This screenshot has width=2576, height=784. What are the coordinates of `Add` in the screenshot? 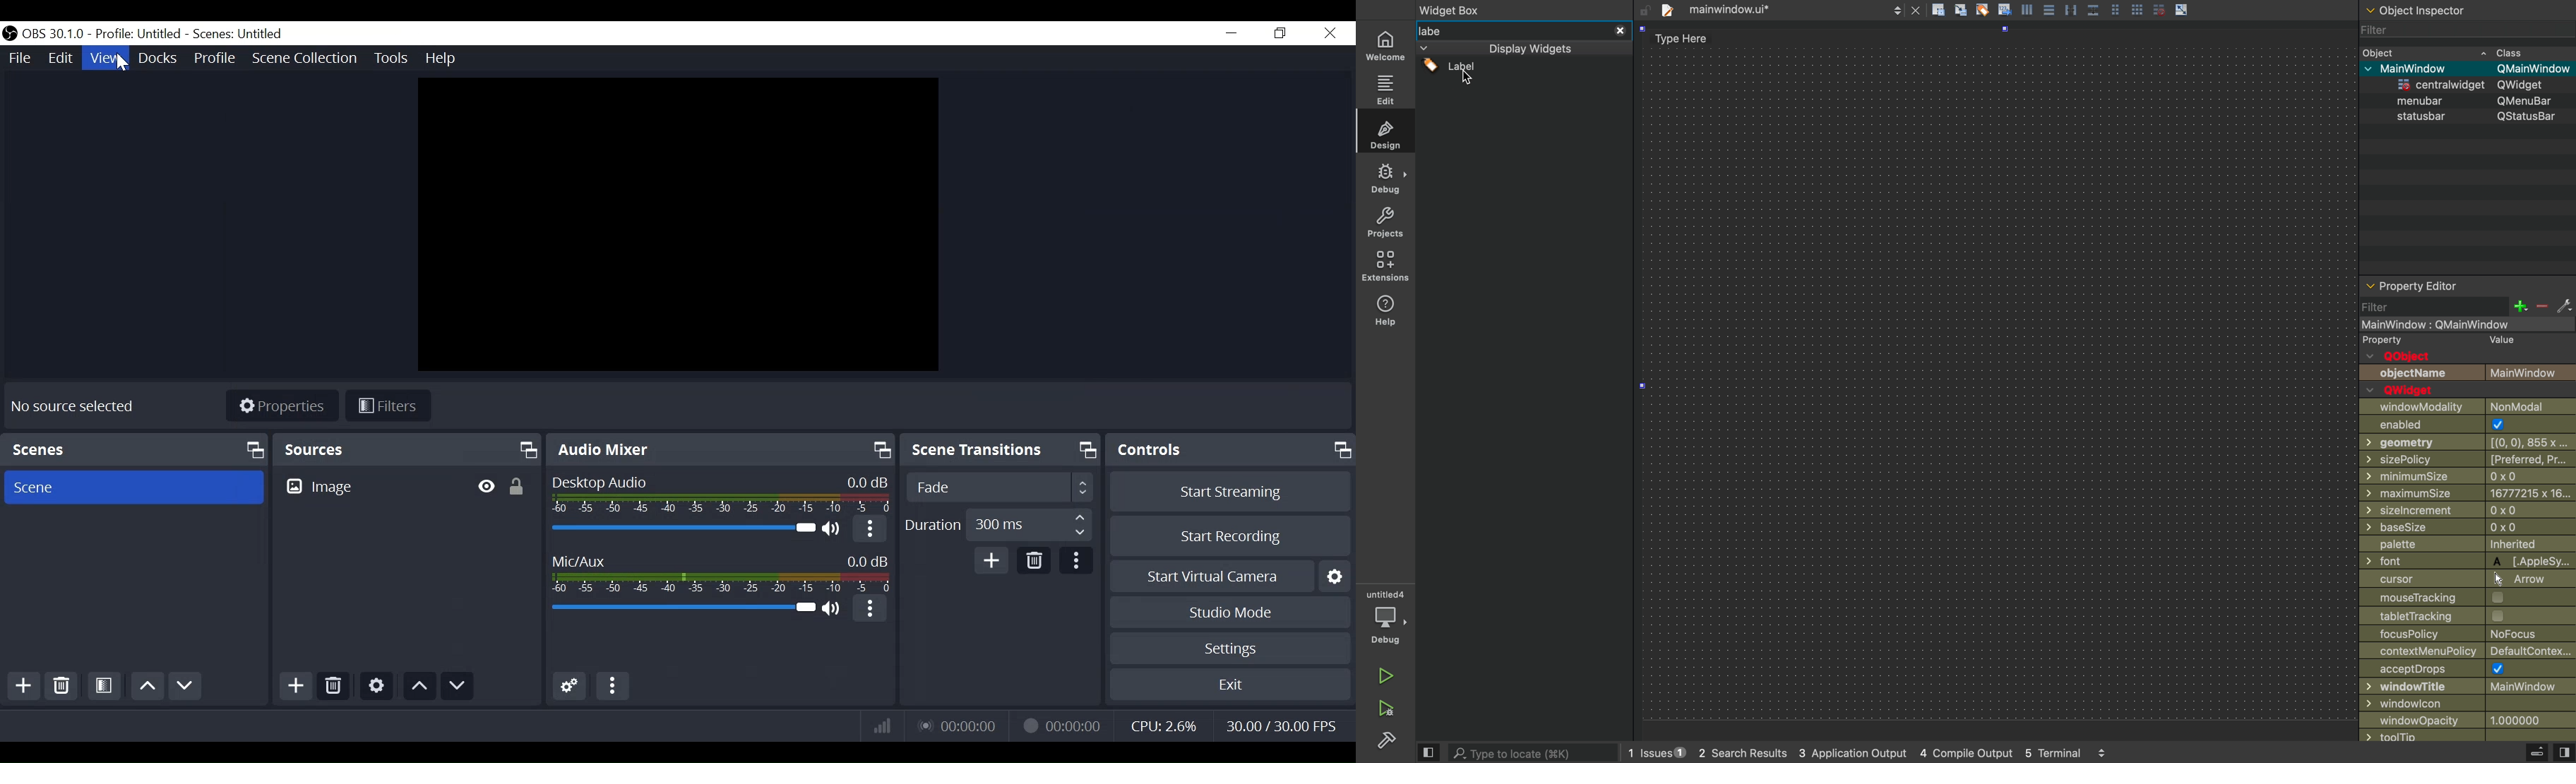 It's located at (26, 688).